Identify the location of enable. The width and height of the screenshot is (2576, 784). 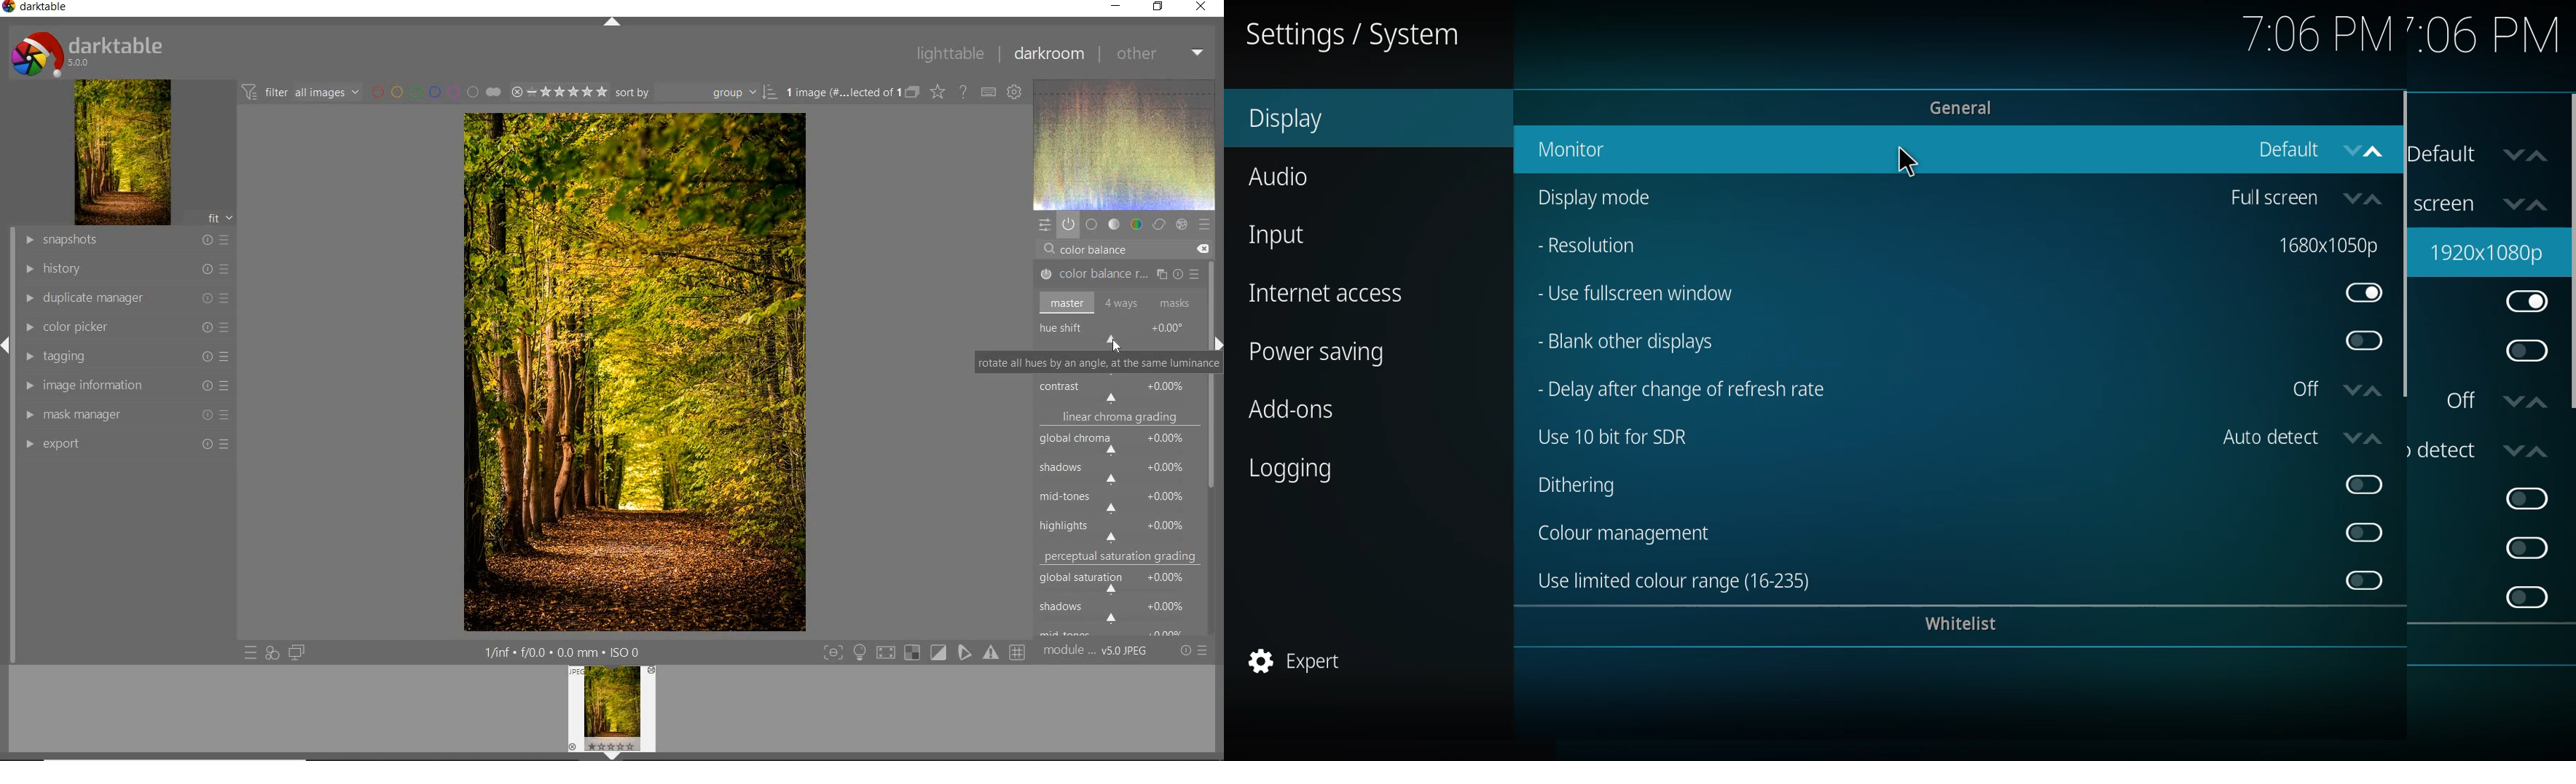
(2527, 547).